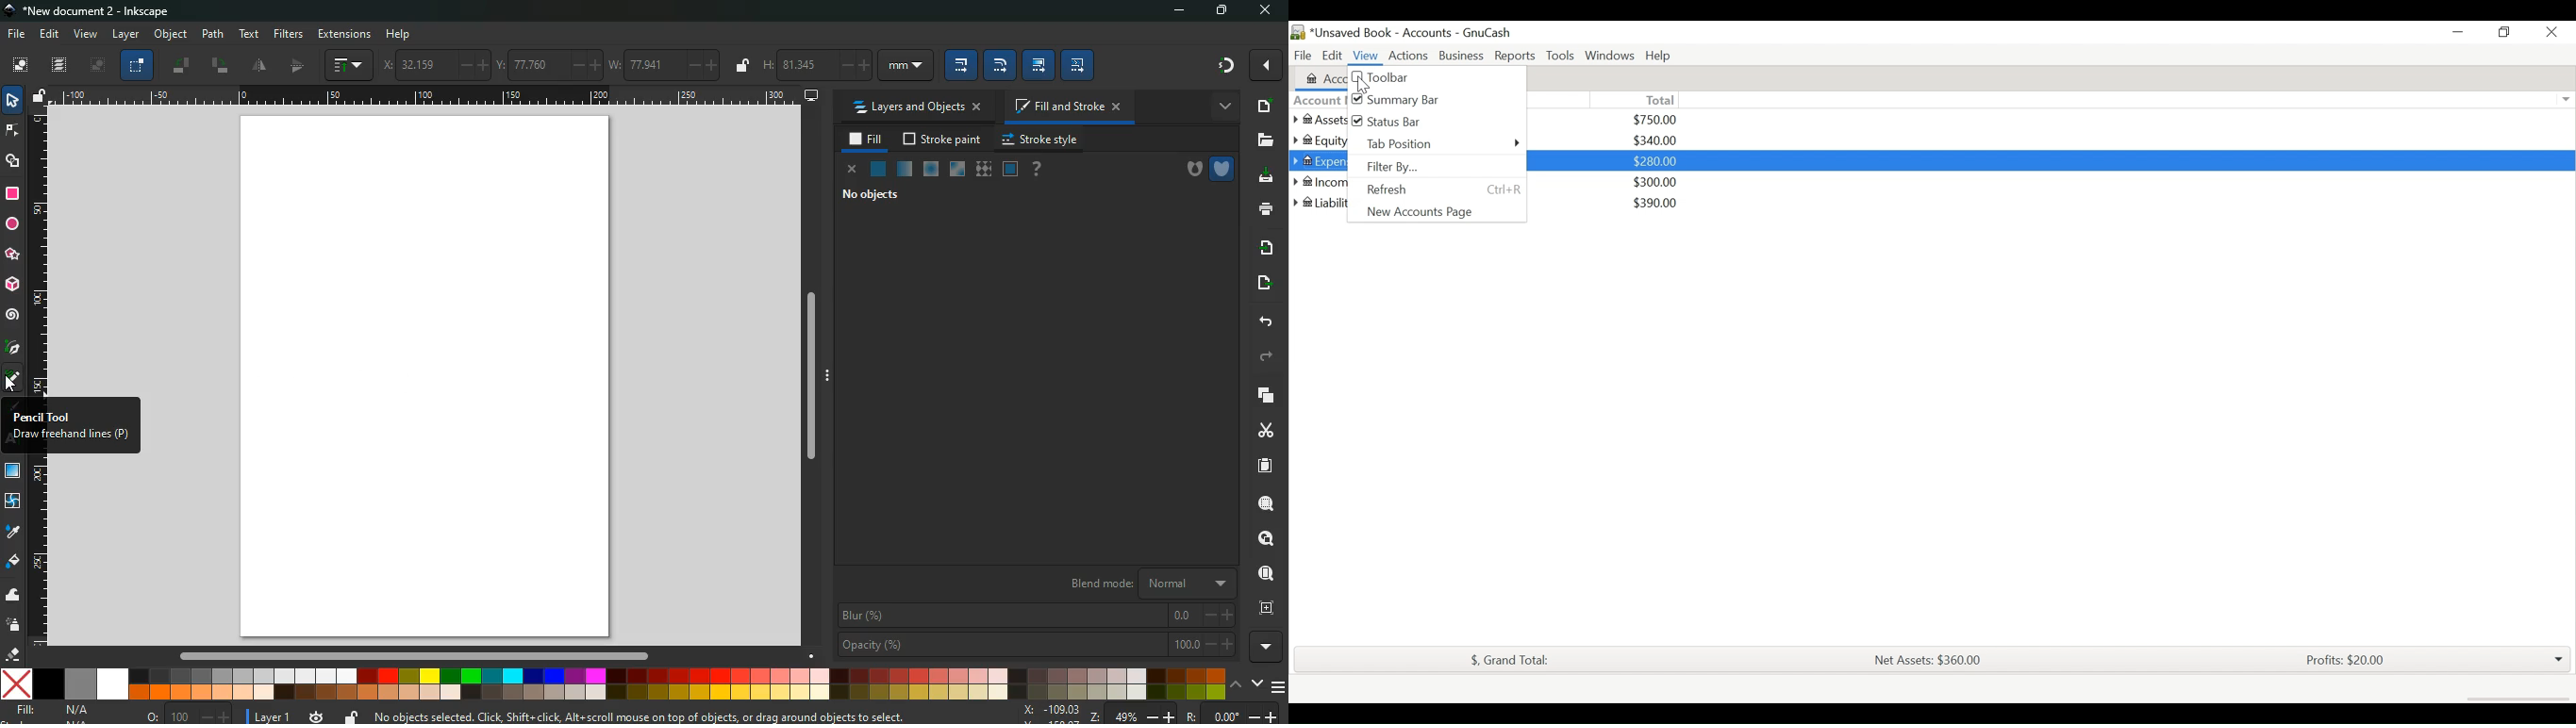 The image size is (2576, 728). Describe the element at coordinates (1656, 139) in the screenshot. I see `$340.00` at that location.